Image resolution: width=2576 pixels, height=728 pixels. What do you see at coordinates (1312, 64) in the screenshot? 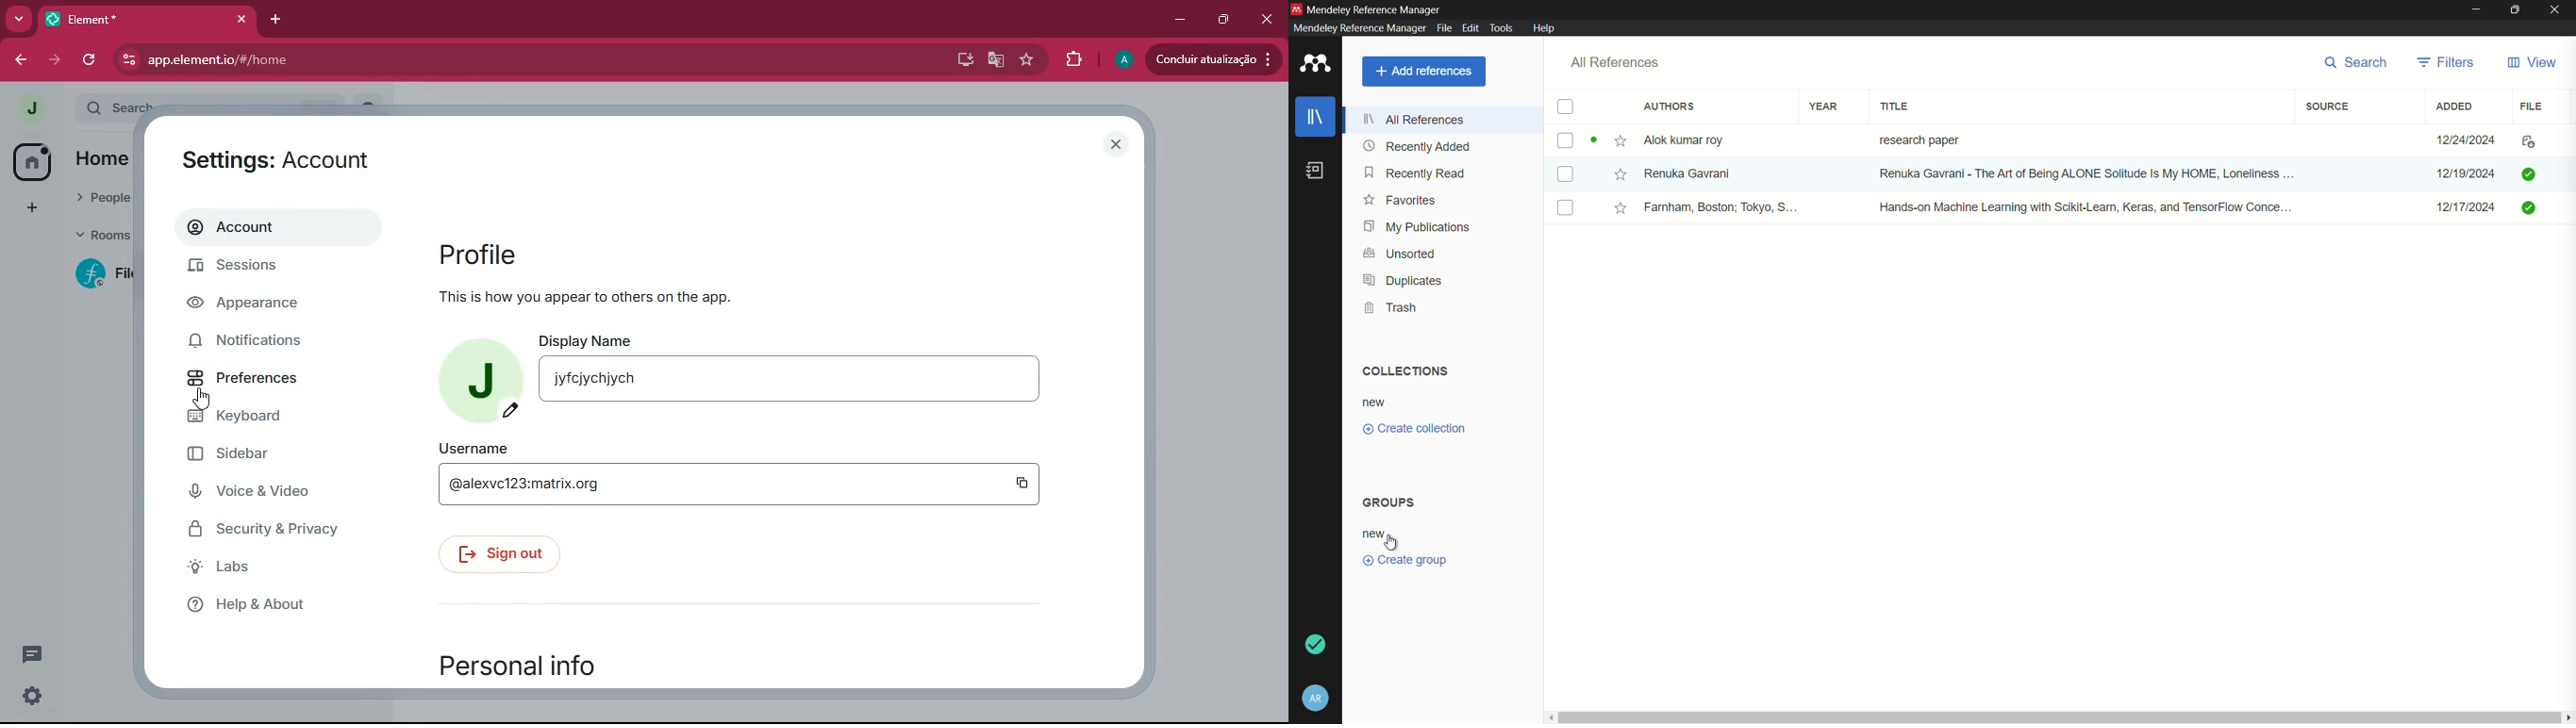
I see `app icon` at bounding box center [1312, 64].